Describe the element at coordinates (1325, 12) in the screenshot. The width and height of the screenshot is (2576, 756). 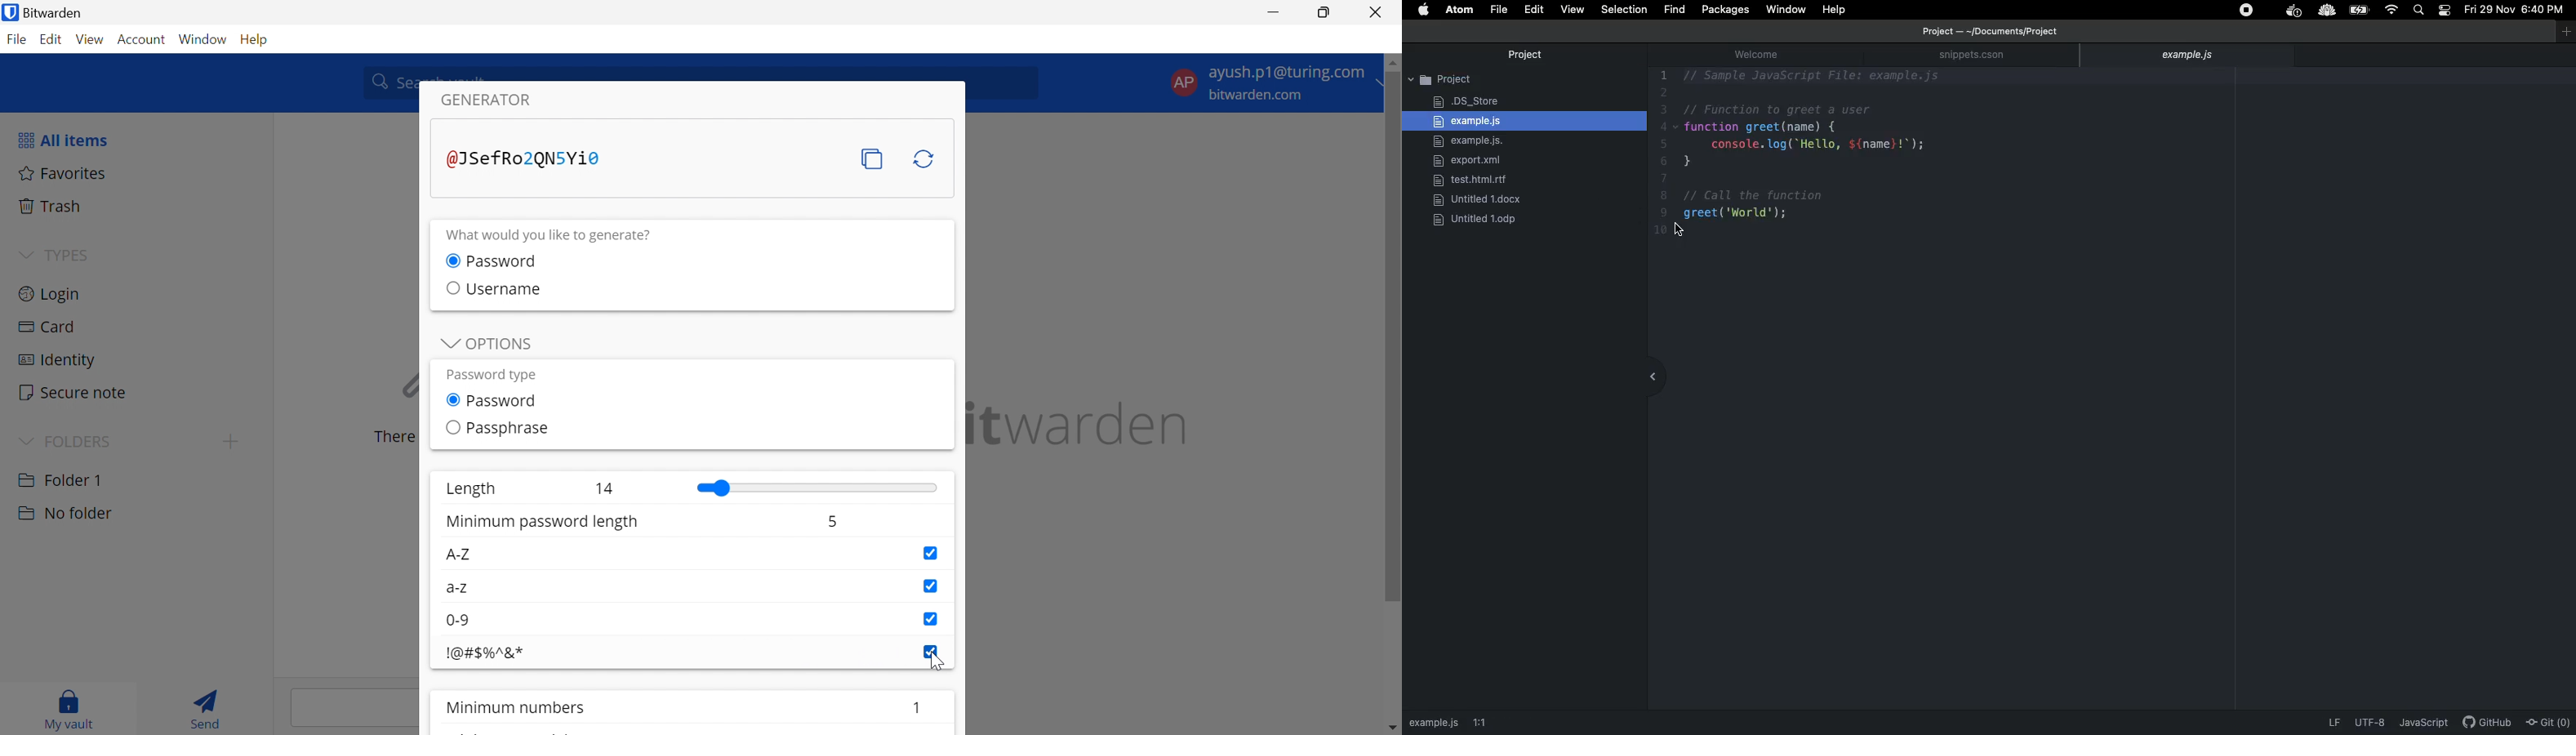
I see `Restore Down` at that location.